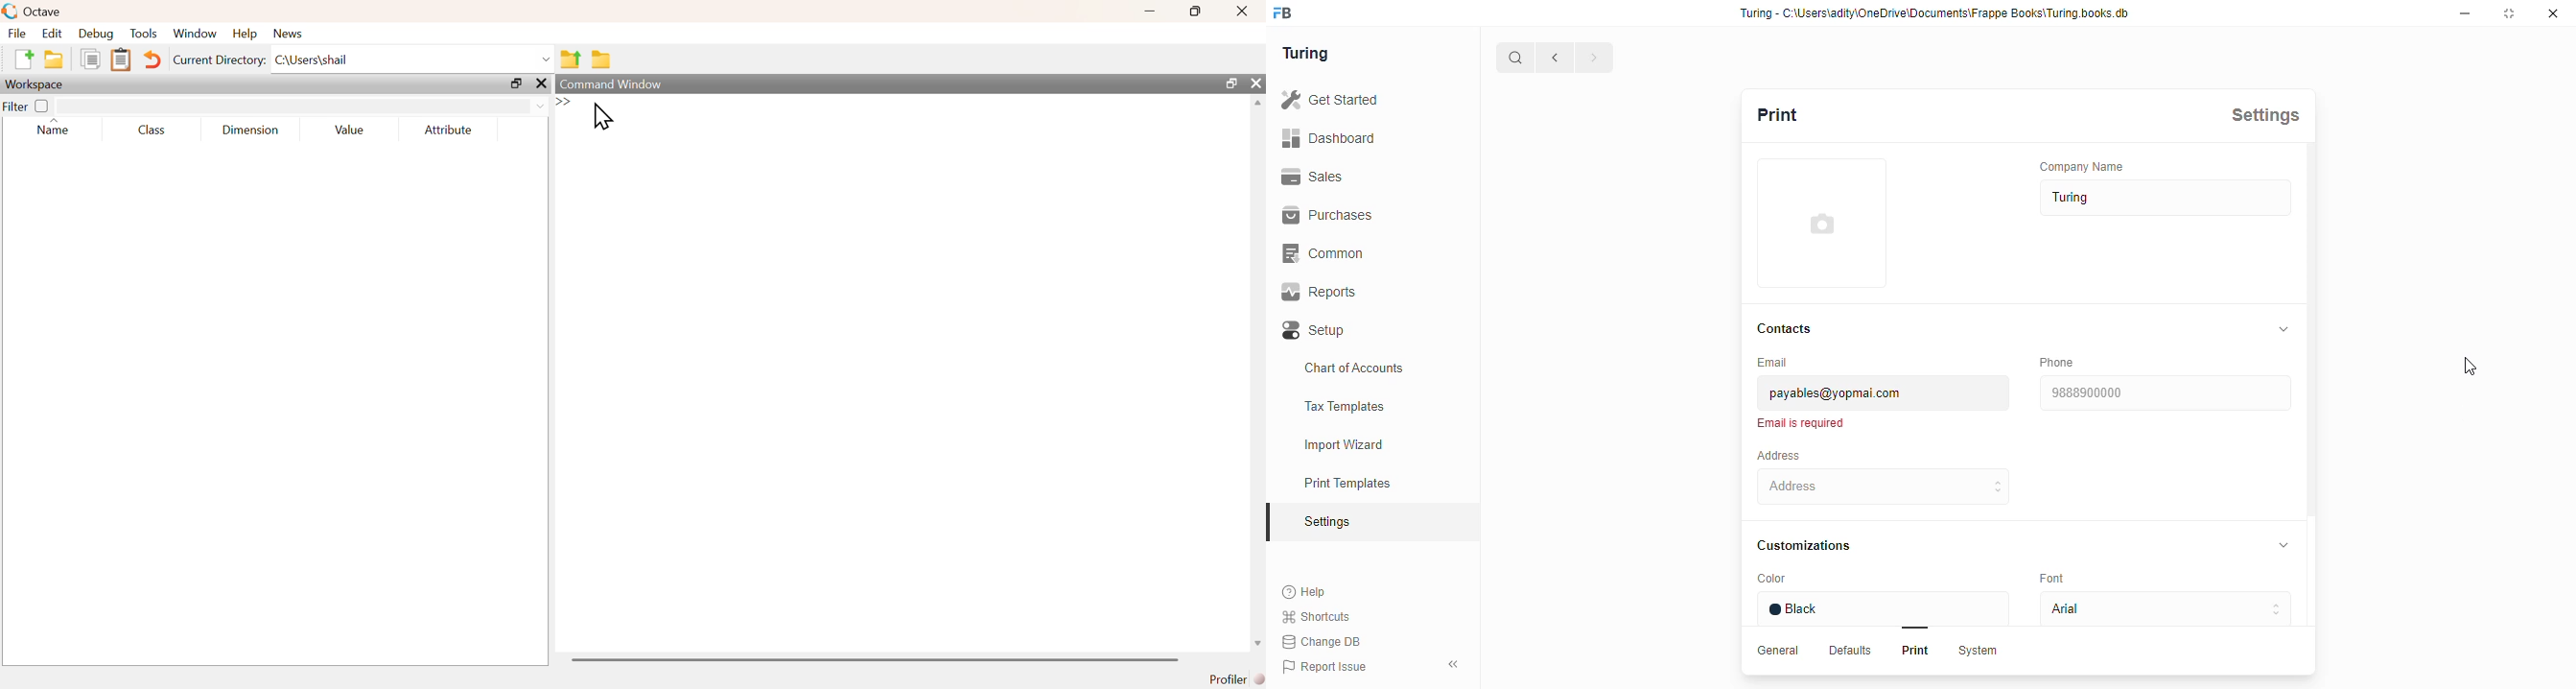  I want to click on workspace, so click(39, 84).